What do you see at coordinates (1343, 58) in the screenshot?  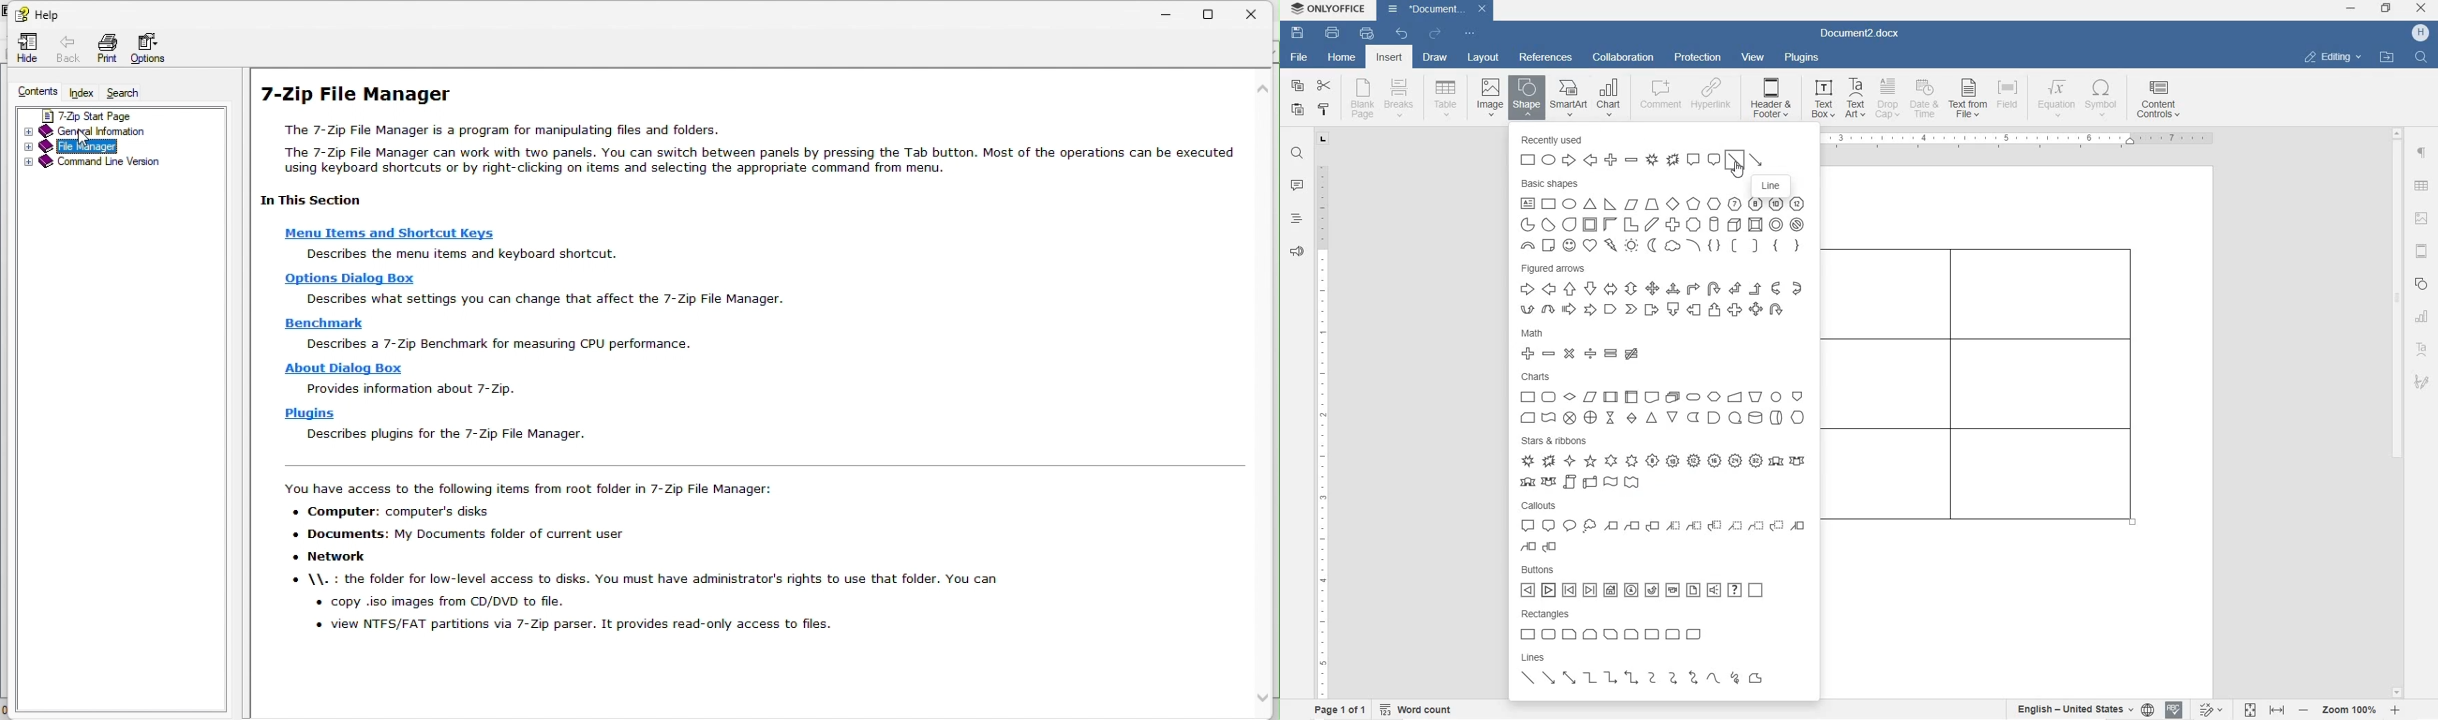 I see `home` at bounding box center [1343, 58].